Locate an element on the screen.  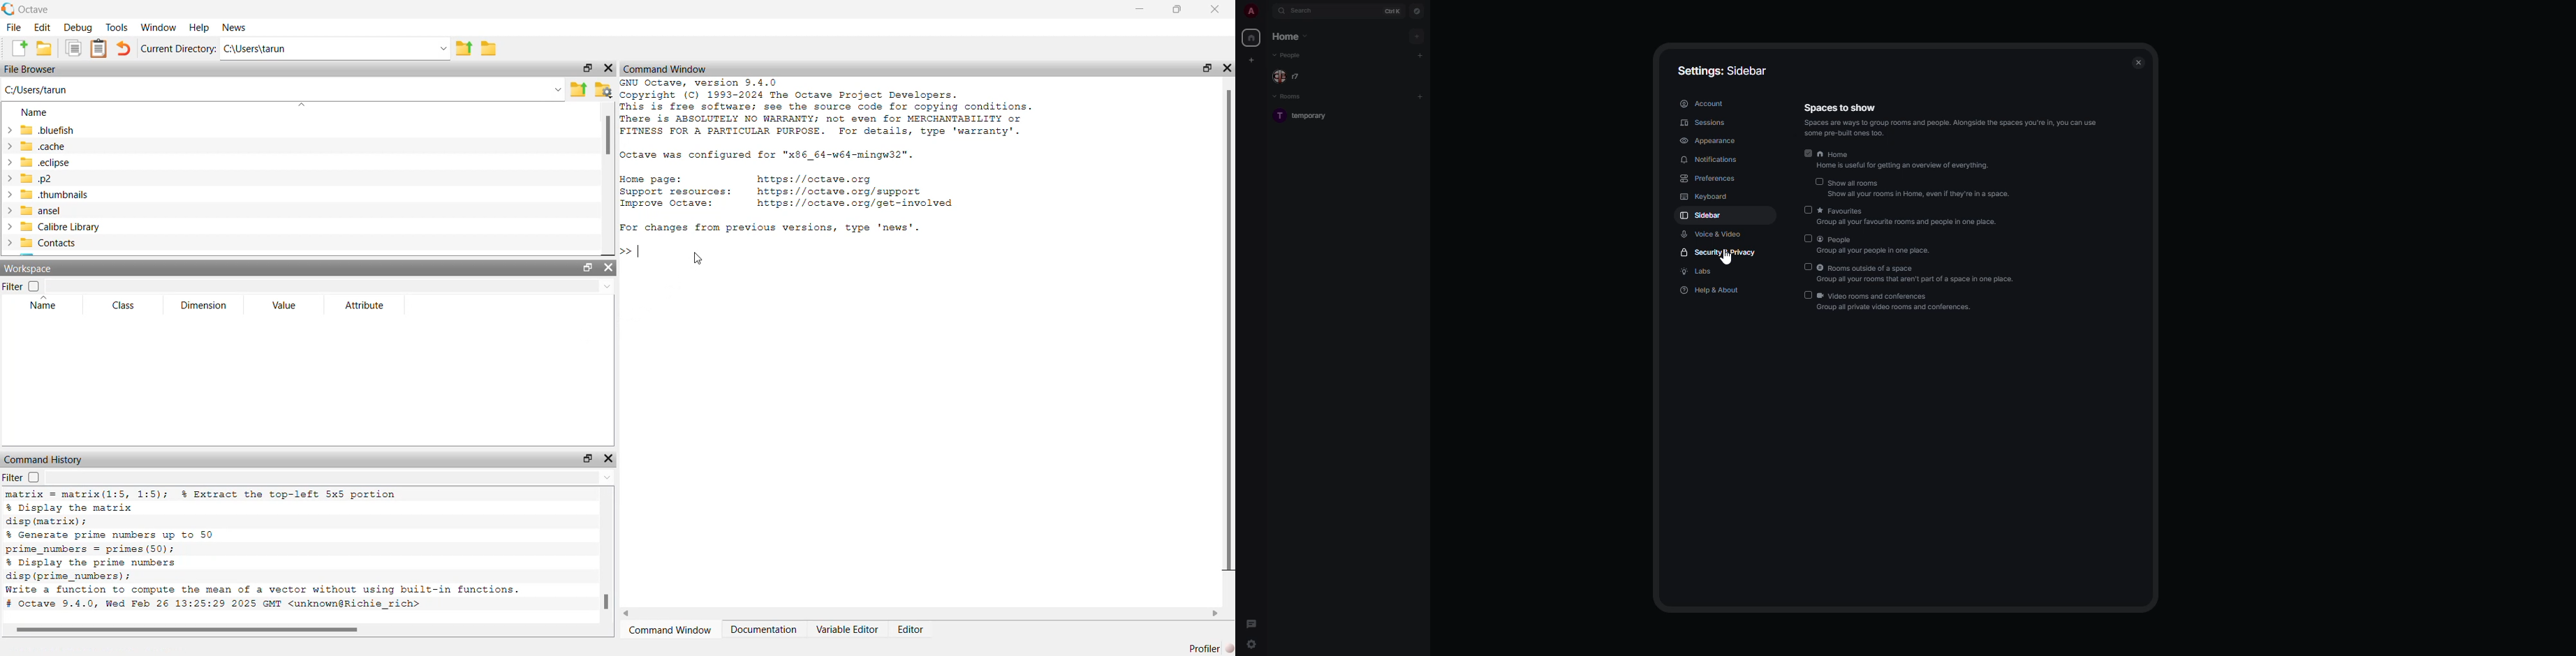
close is located at coordinates (2137, 63).